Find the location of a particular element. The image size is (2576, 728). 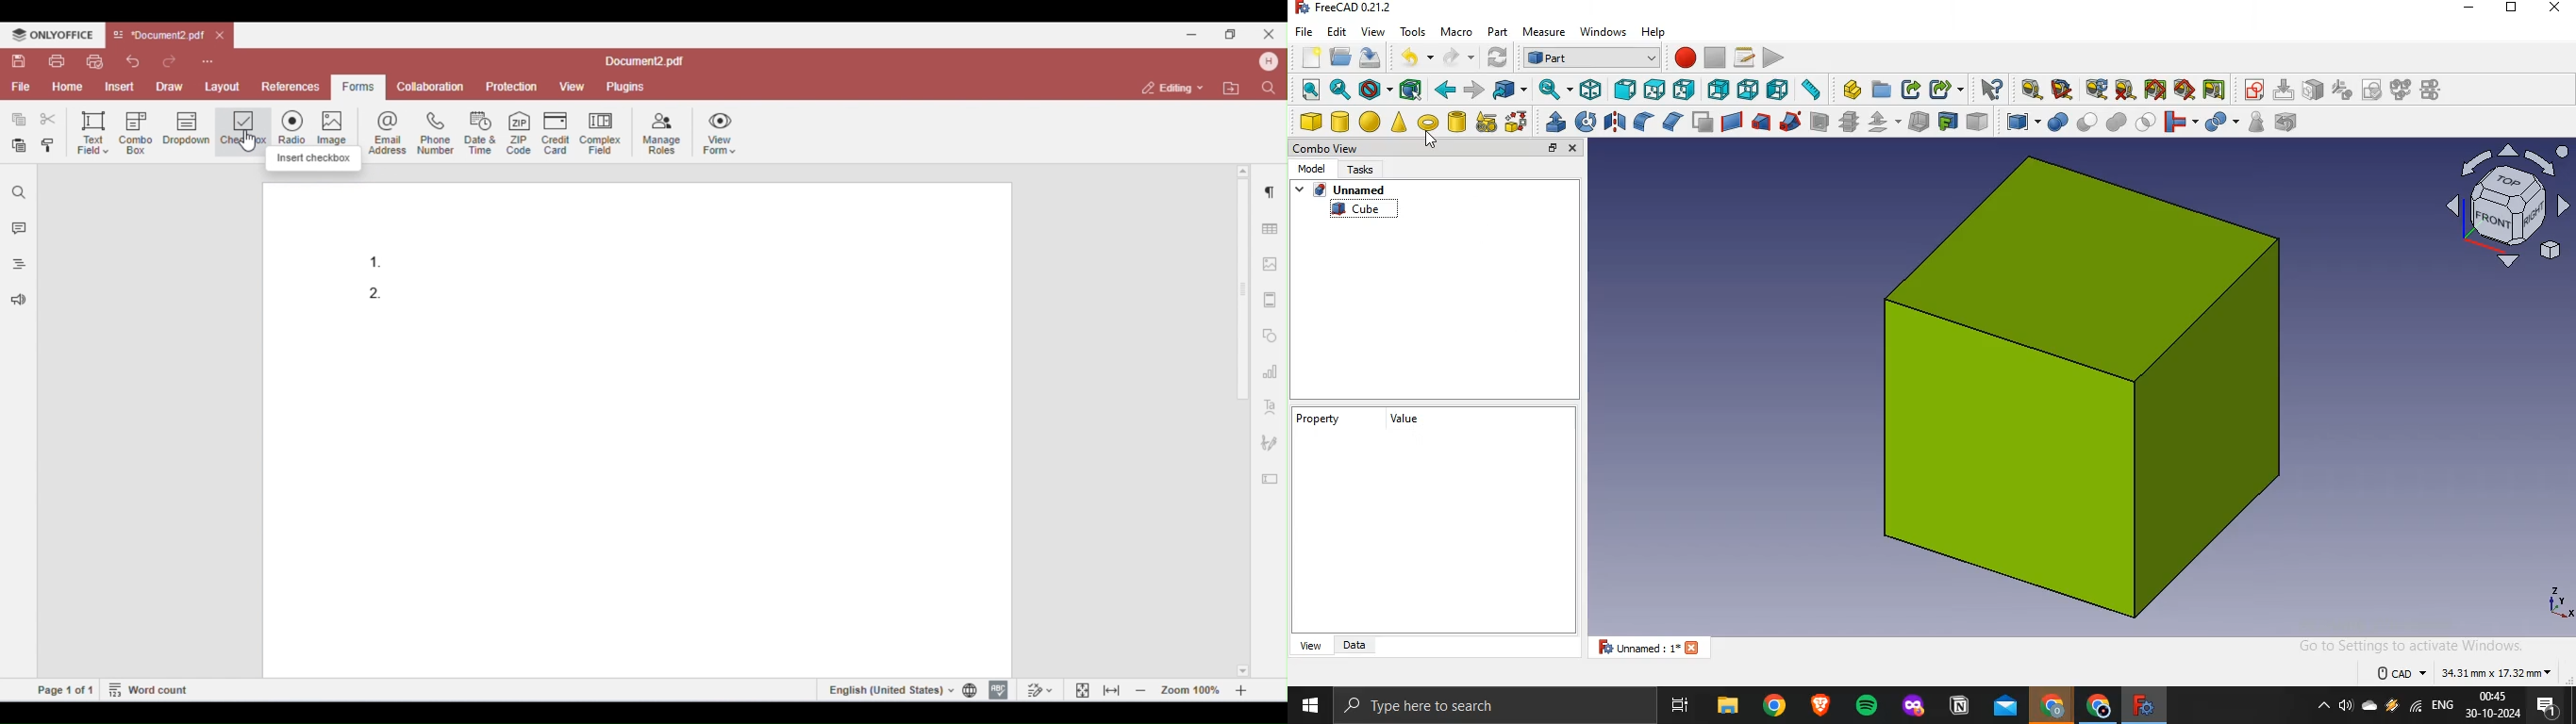

torus is located at coordinates (1426, 122).